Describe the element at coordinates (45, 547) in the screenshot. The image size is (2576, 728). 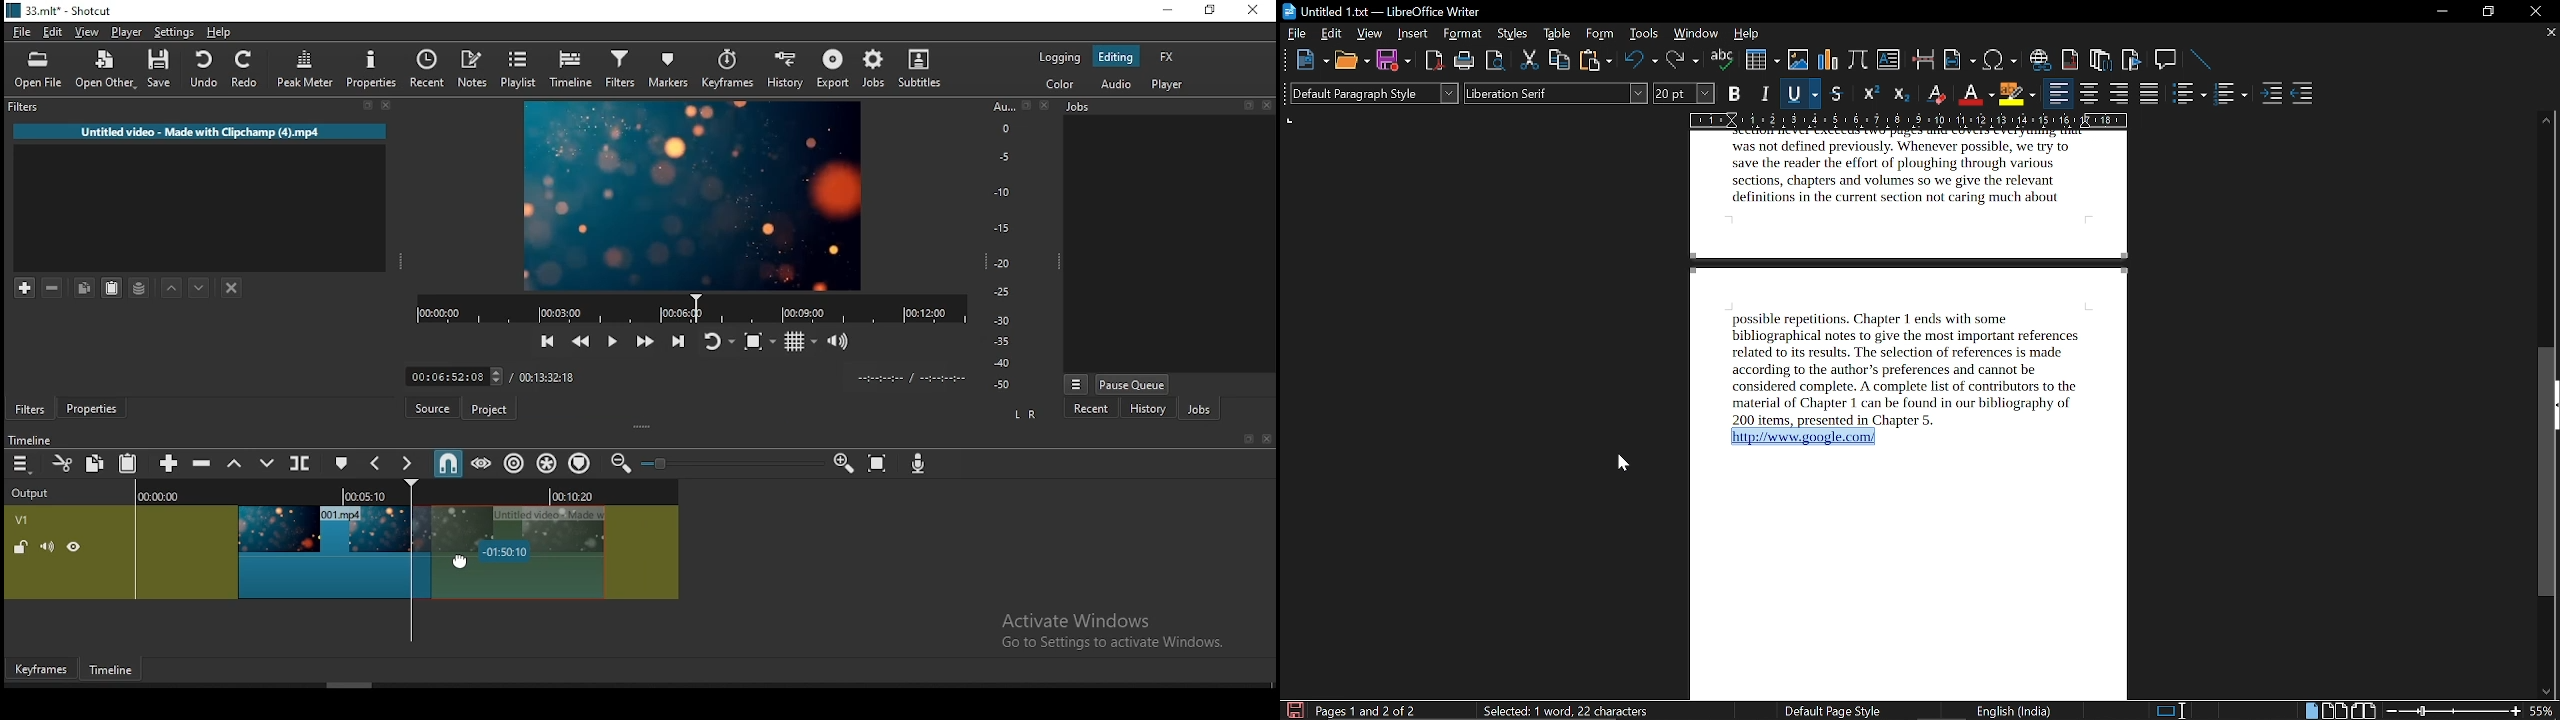
I see `(un)mute` at that location.